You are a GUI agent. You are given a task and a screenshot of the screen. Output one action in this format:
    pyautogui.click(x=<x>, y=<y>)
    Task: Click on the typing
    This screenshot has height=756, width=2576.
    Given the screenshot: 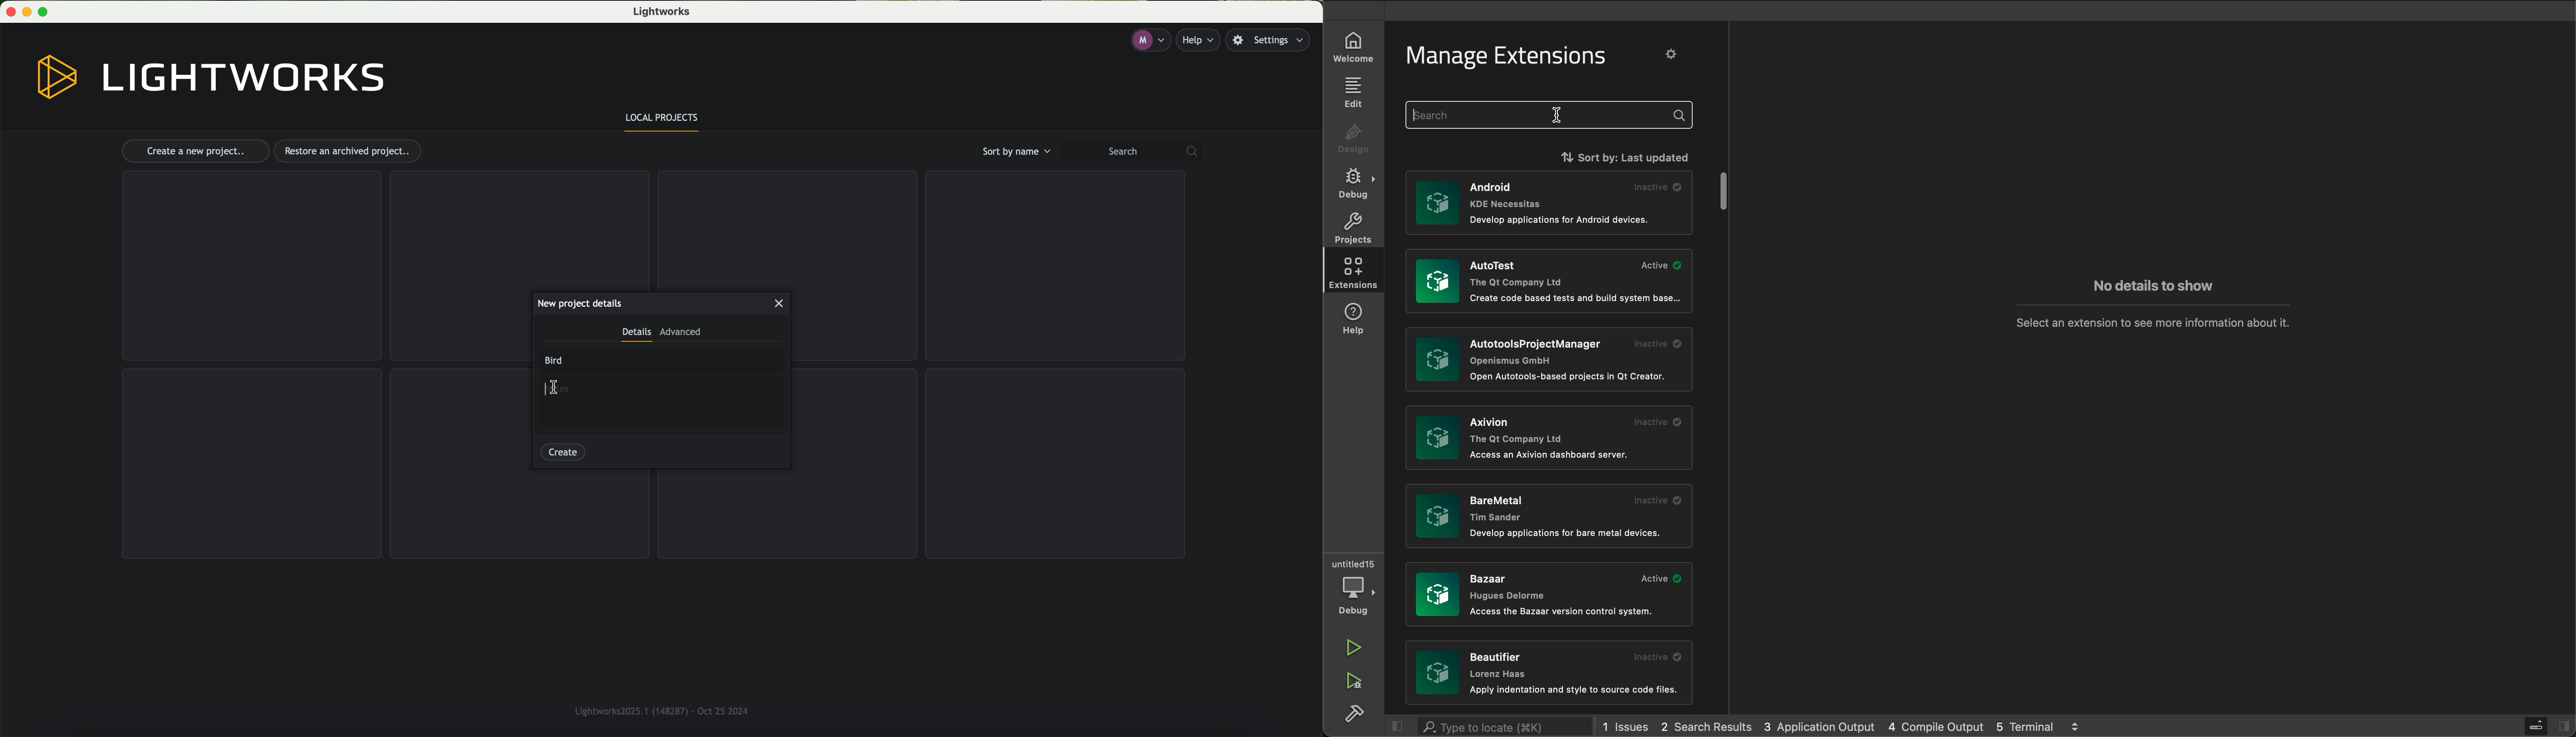 What is the action you would take?
    pyautogui.click(x=556, y=386)
    